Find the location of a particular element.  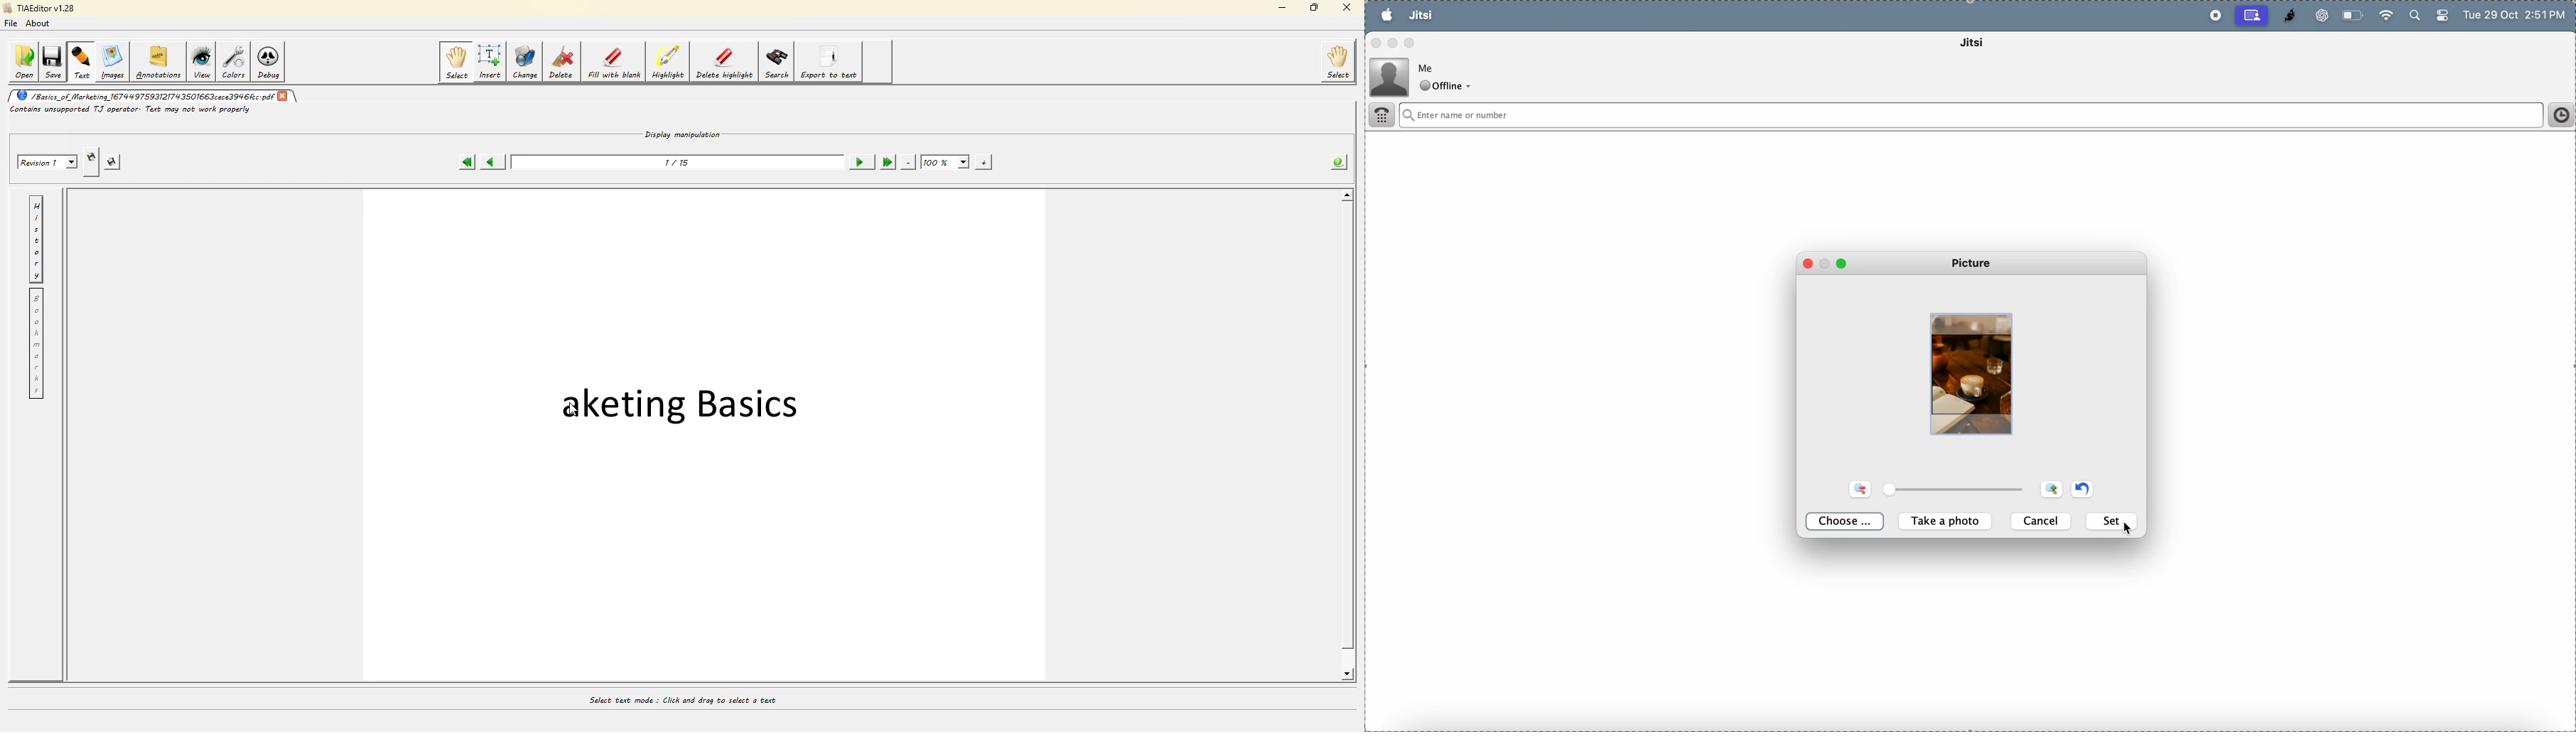

zoom out is located at coordinates (2052, 488).